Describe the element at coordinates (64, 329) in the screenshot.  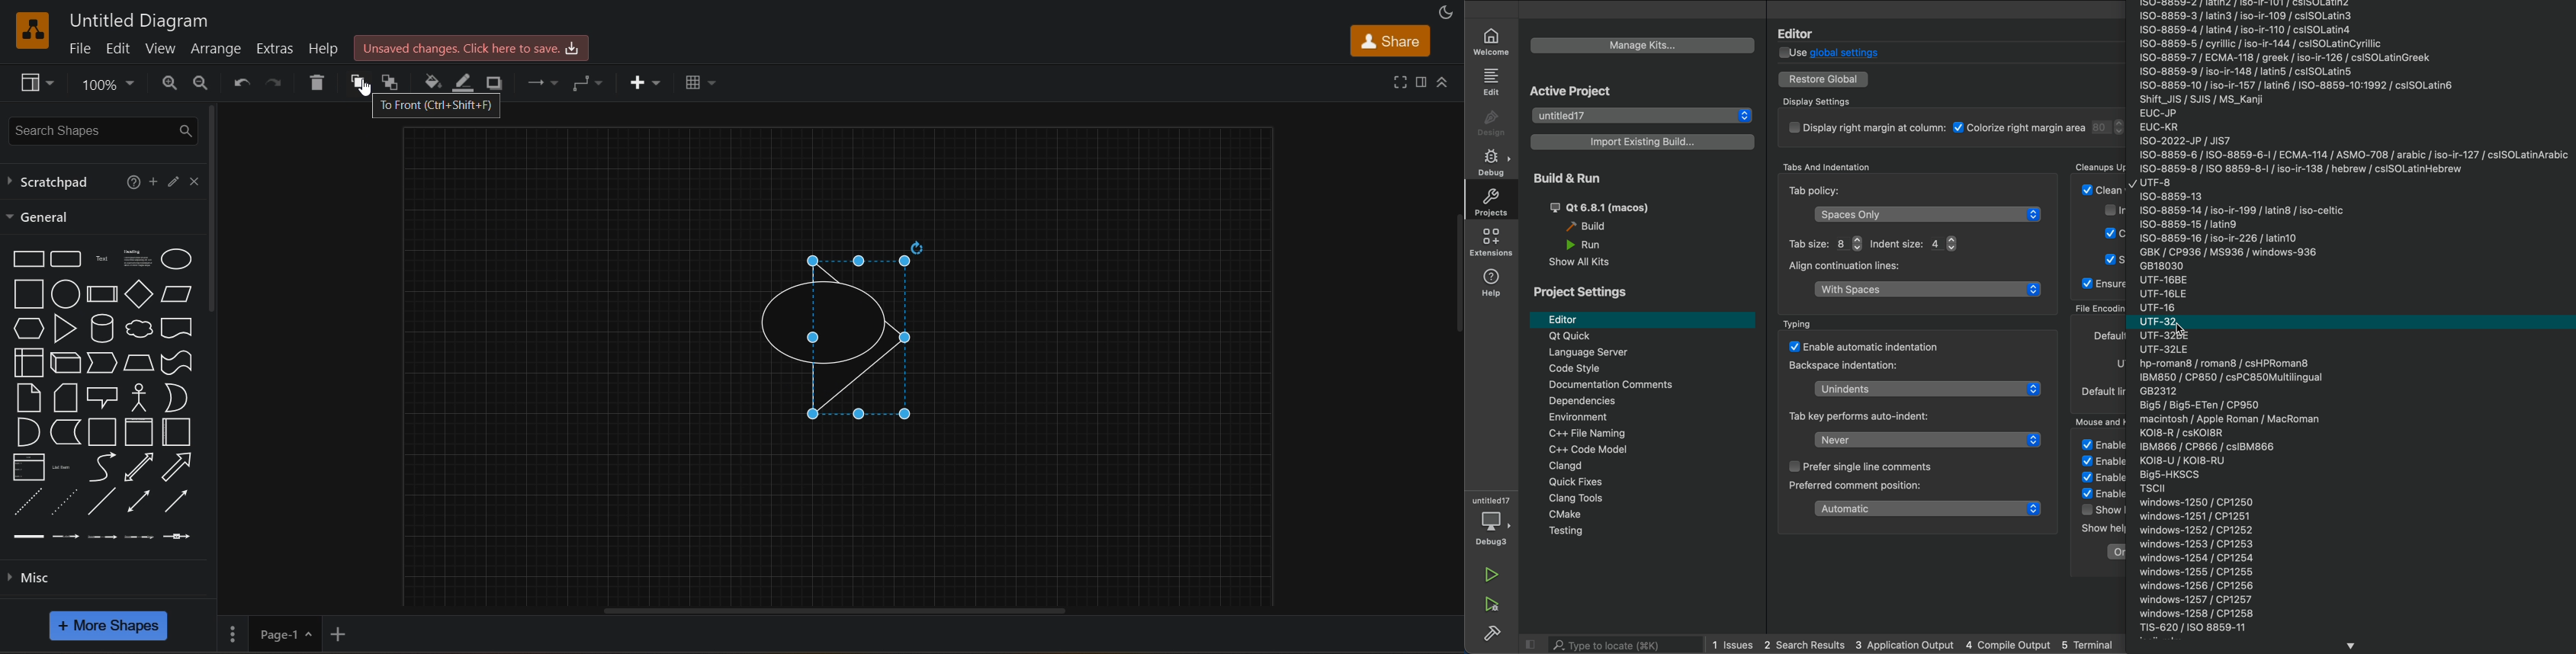
I see `triangle` at that location.